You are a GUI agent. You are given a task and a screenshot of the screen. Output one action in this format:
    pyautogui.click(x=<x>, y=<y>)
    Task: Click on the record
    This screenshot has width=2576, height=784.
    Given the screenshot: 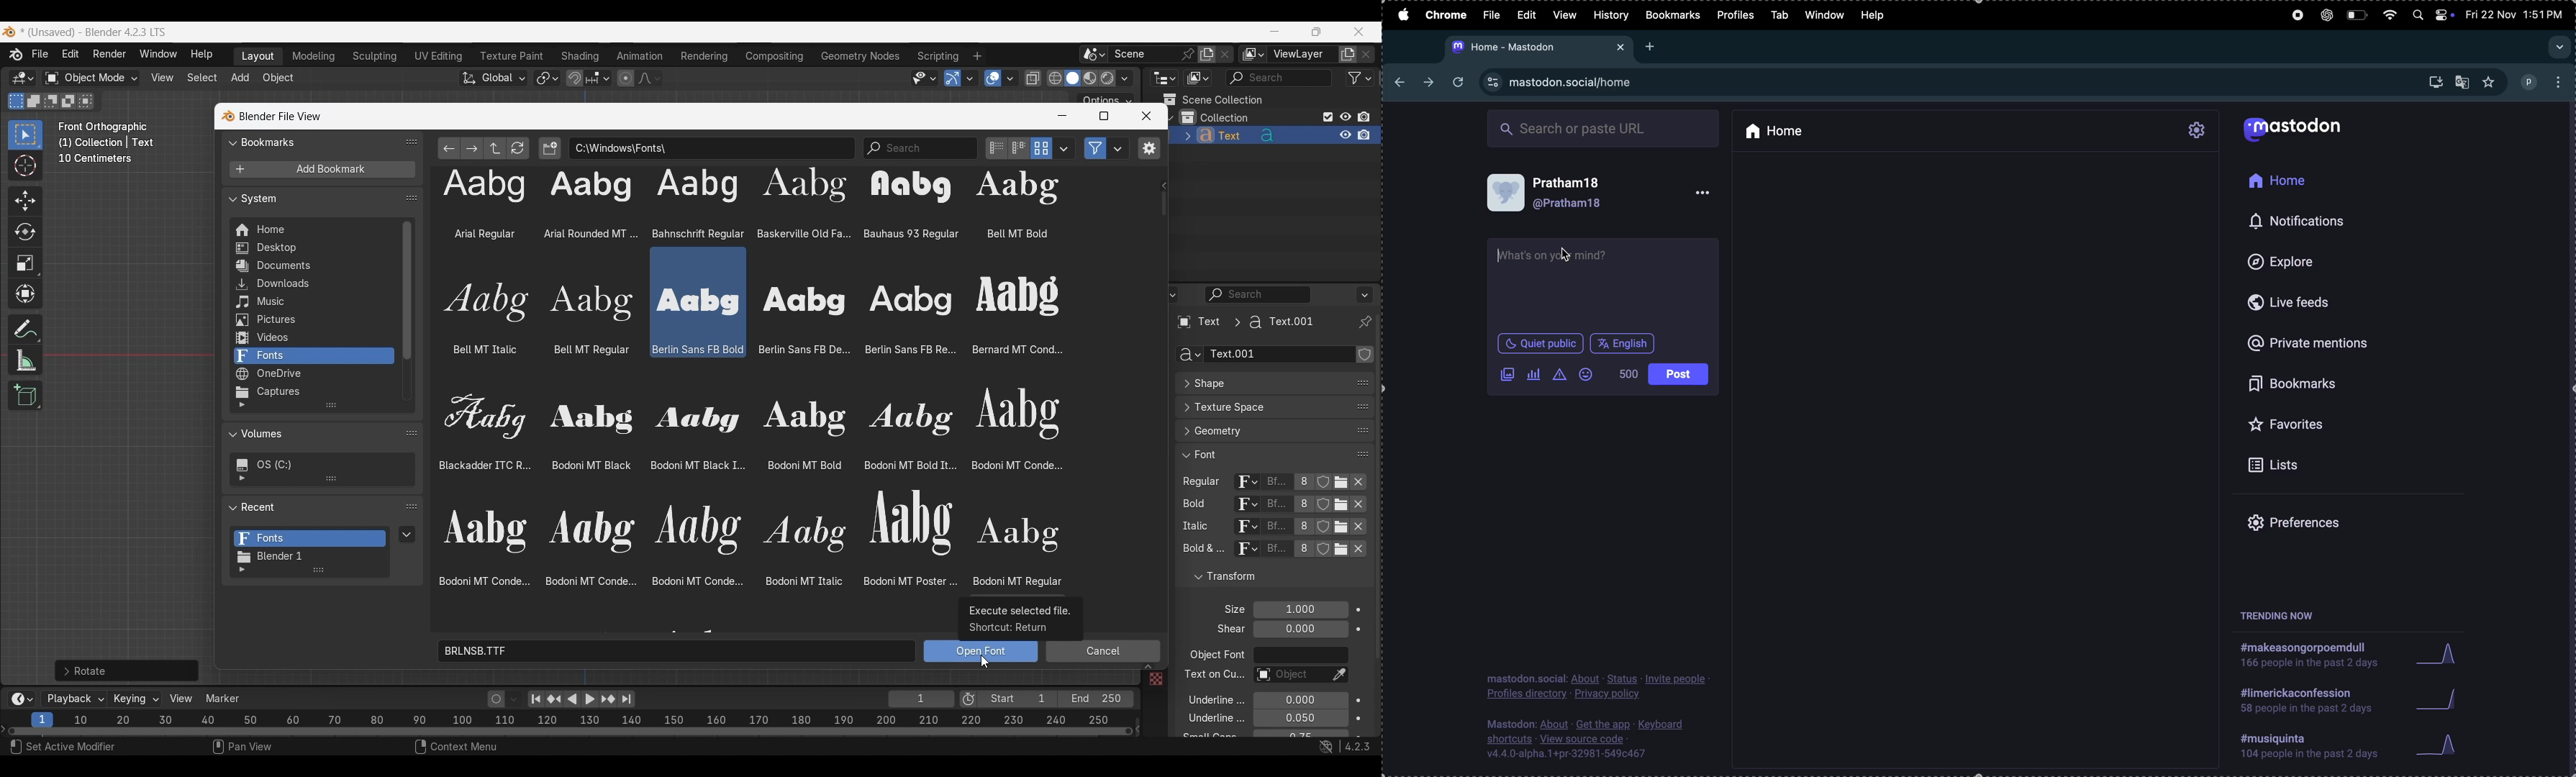 What is the action you would take?
    pyautogui.click(x=2295, y=15)
    